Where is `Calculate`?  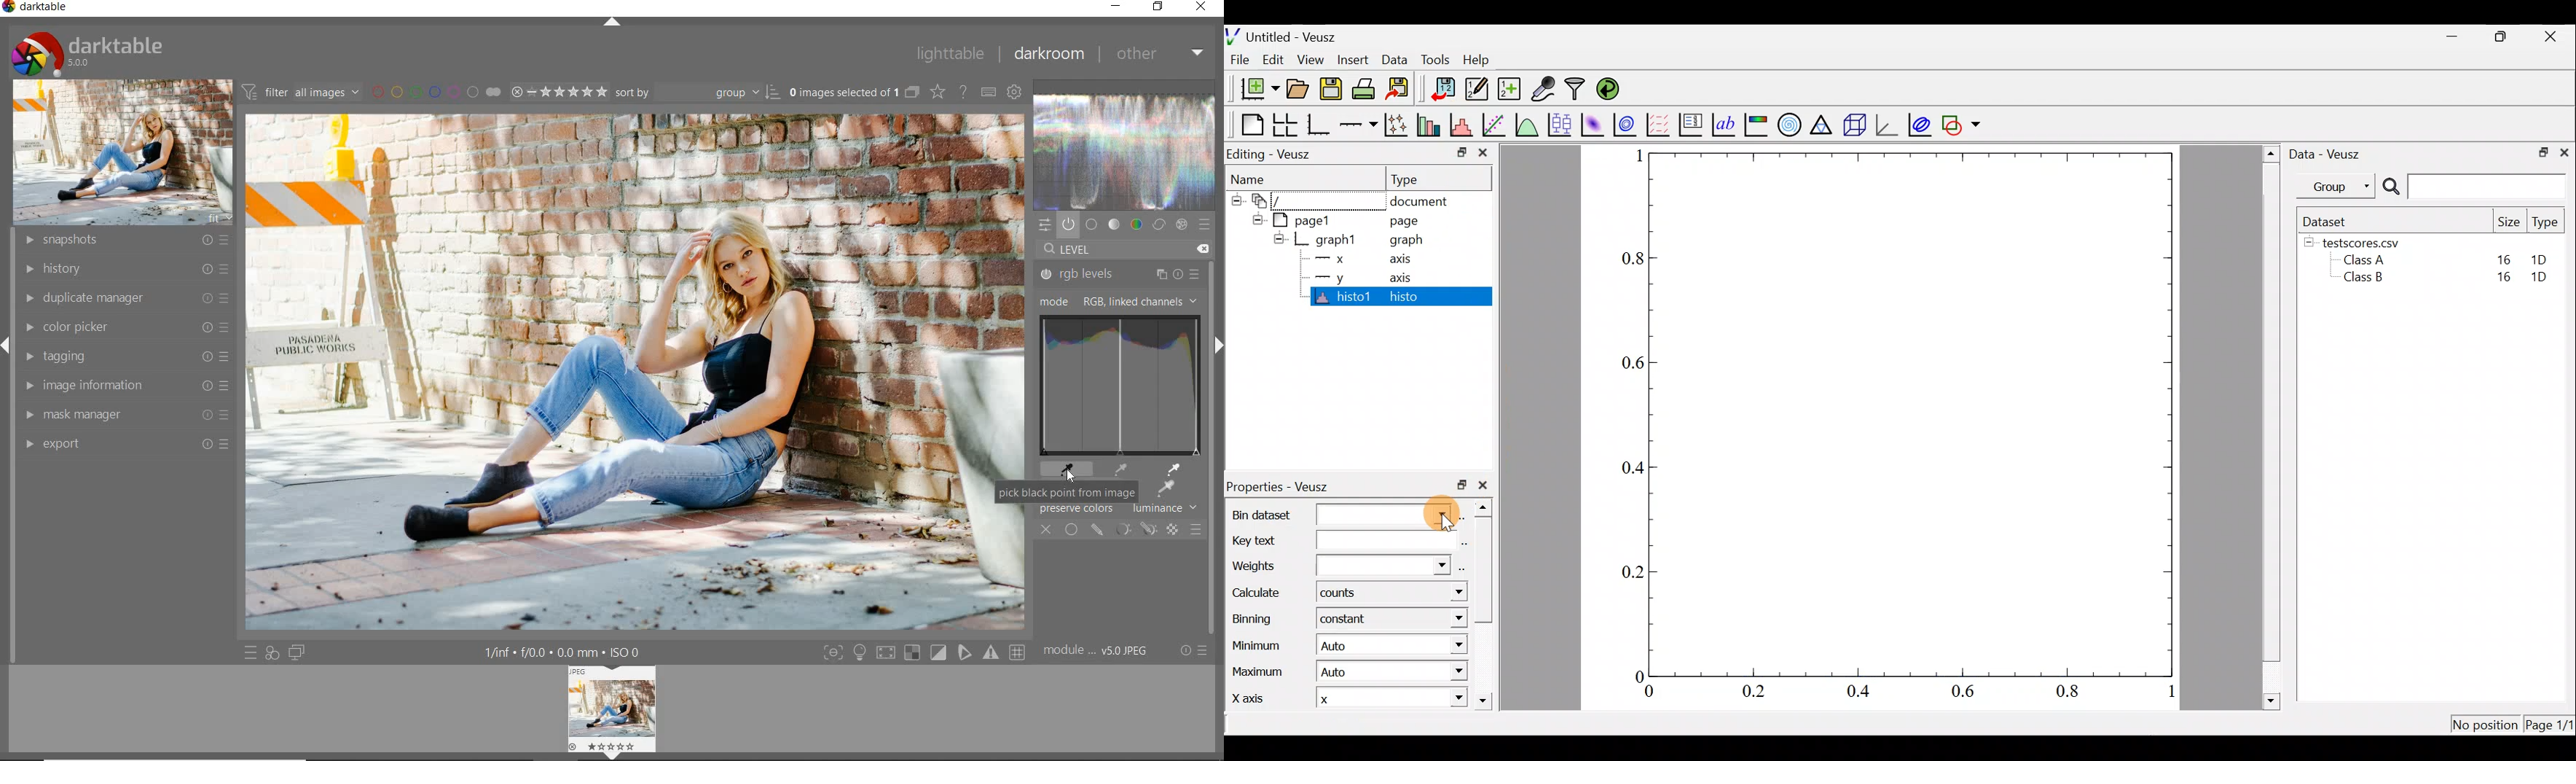 Calculate is located at coordinates (1261, 594).